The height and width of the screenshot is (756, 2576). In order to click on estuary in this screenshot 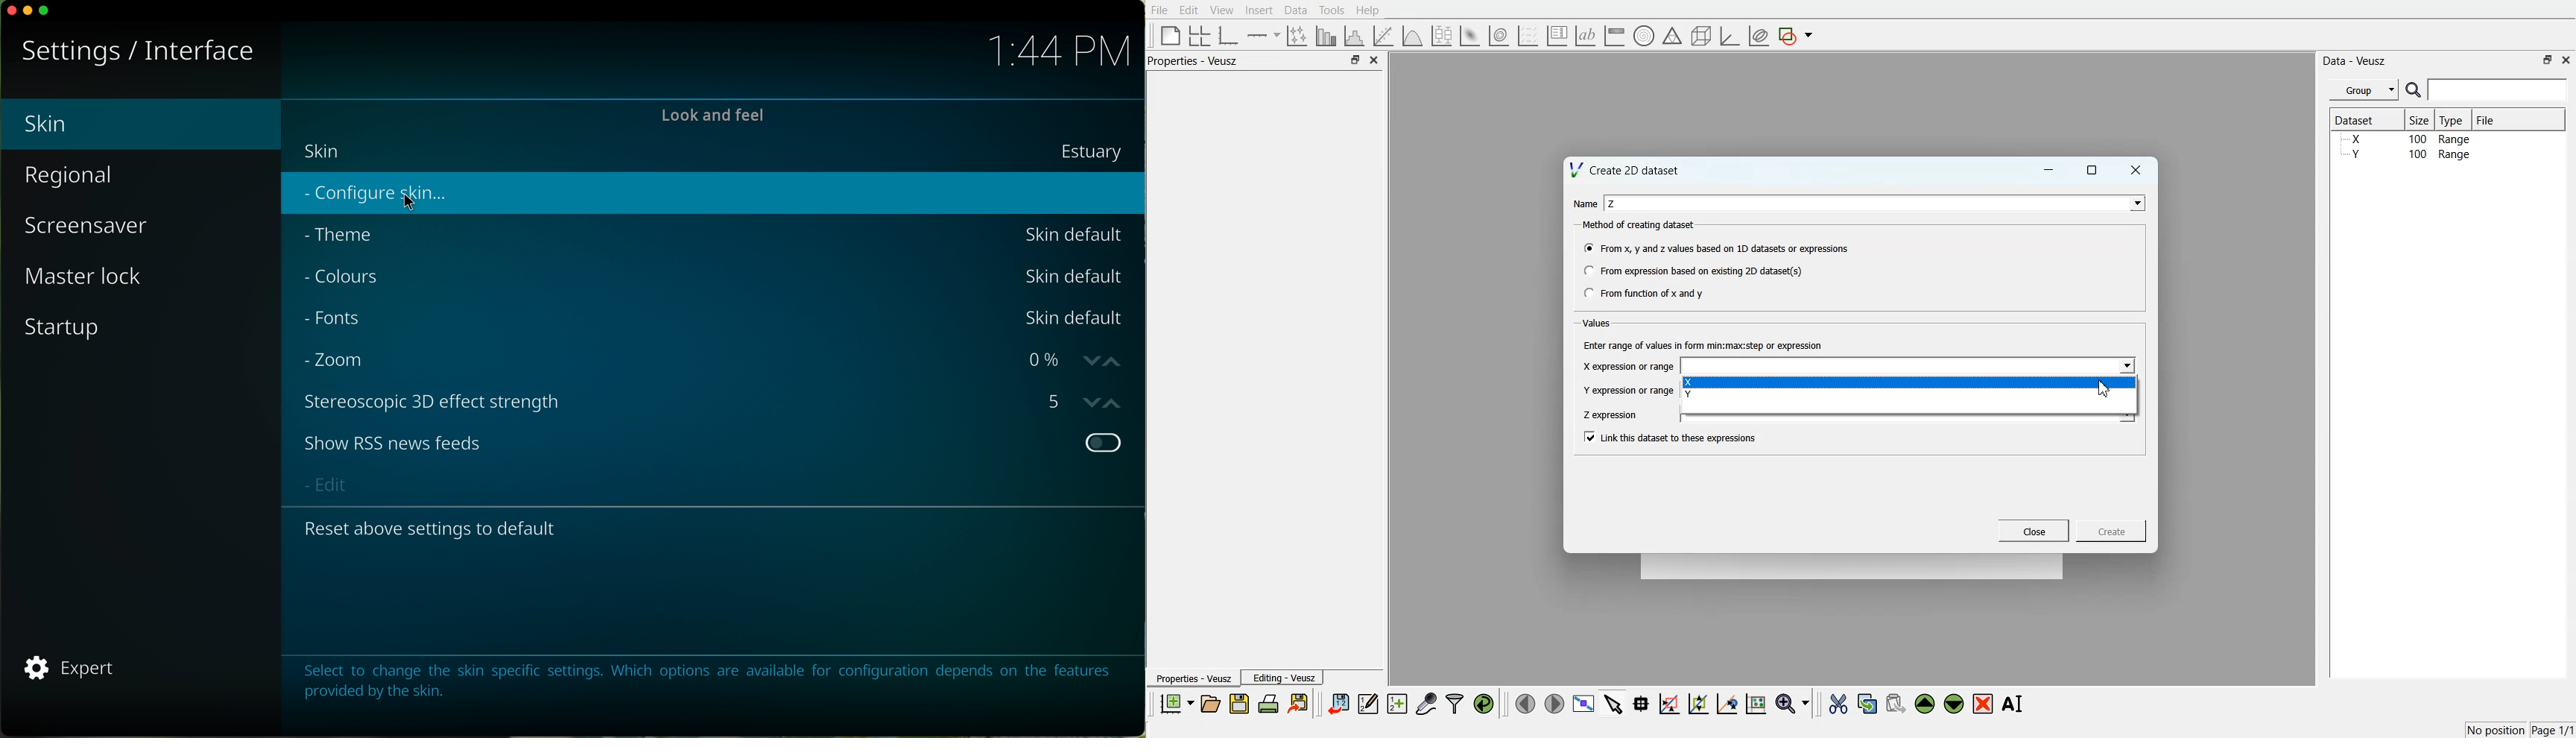, I will do `click(1092, 152)`.